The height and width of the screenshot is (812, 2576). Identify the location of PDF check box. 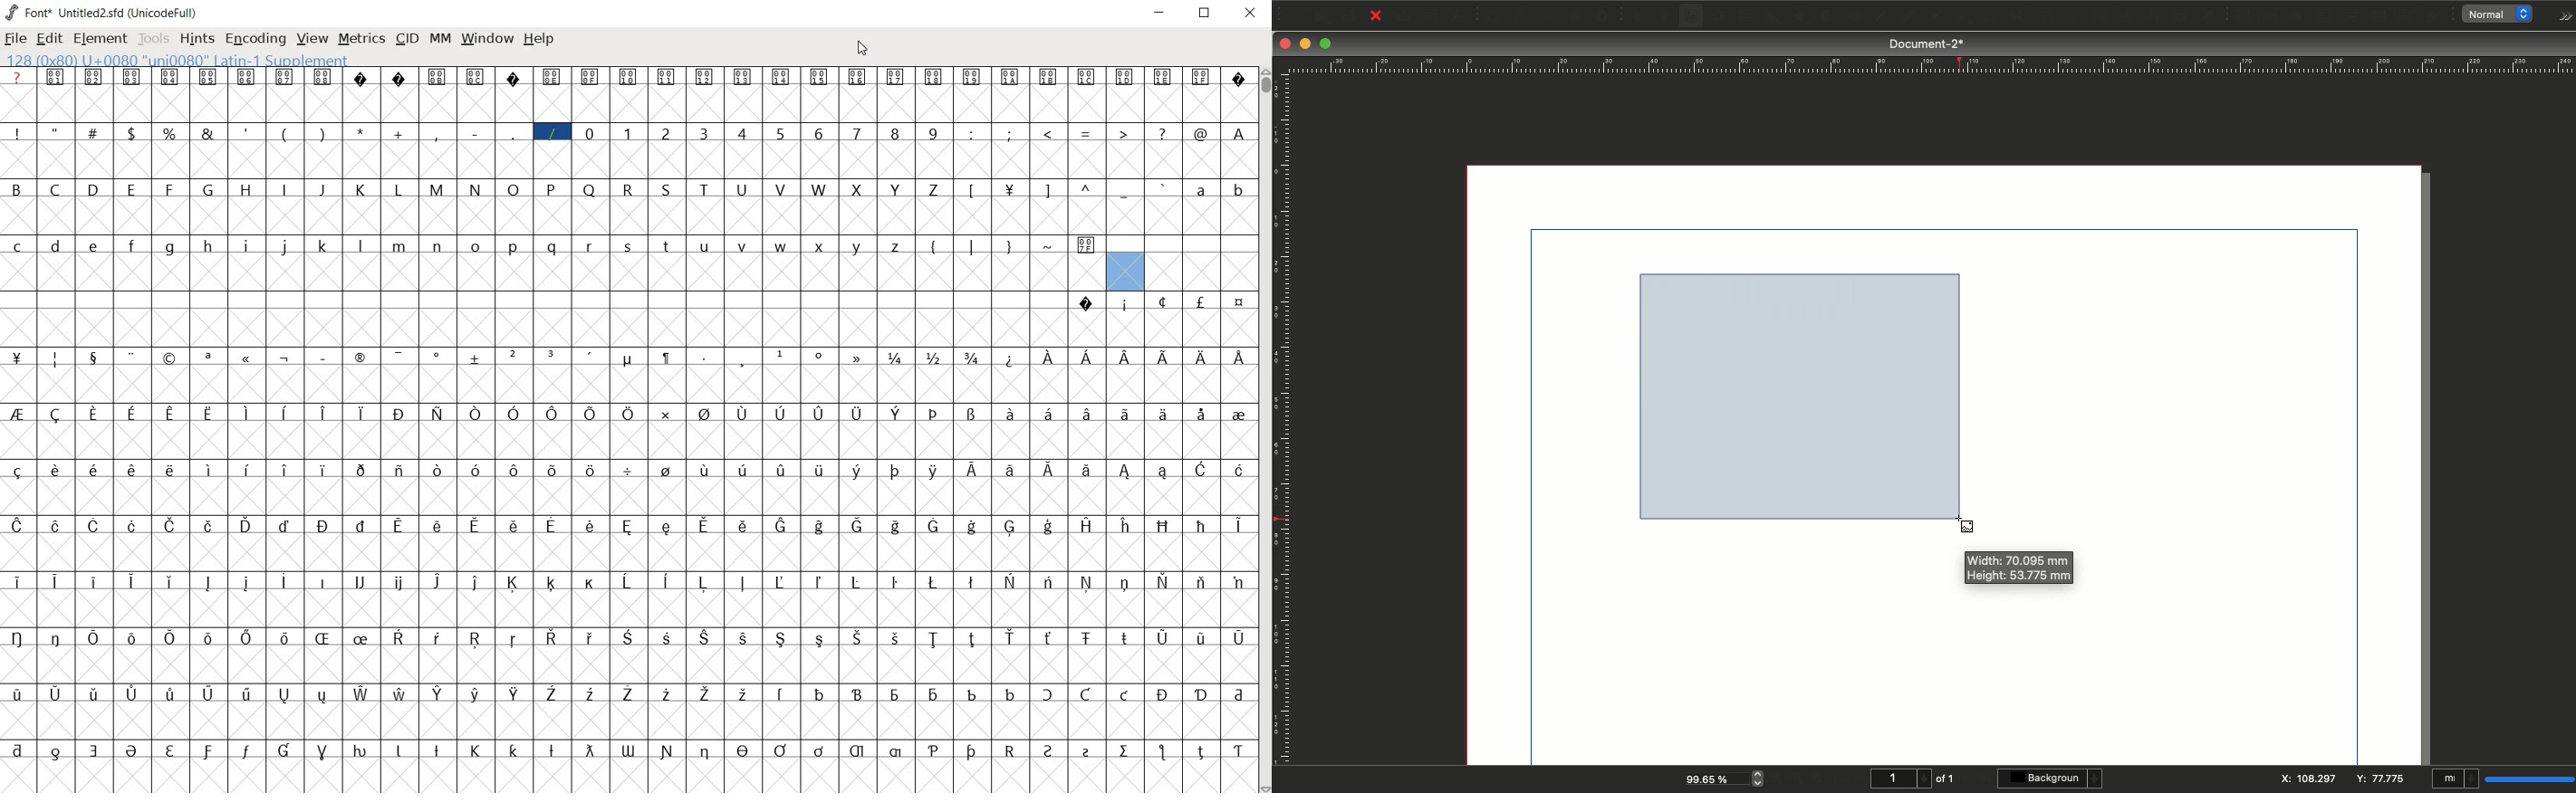
(2270, 16).